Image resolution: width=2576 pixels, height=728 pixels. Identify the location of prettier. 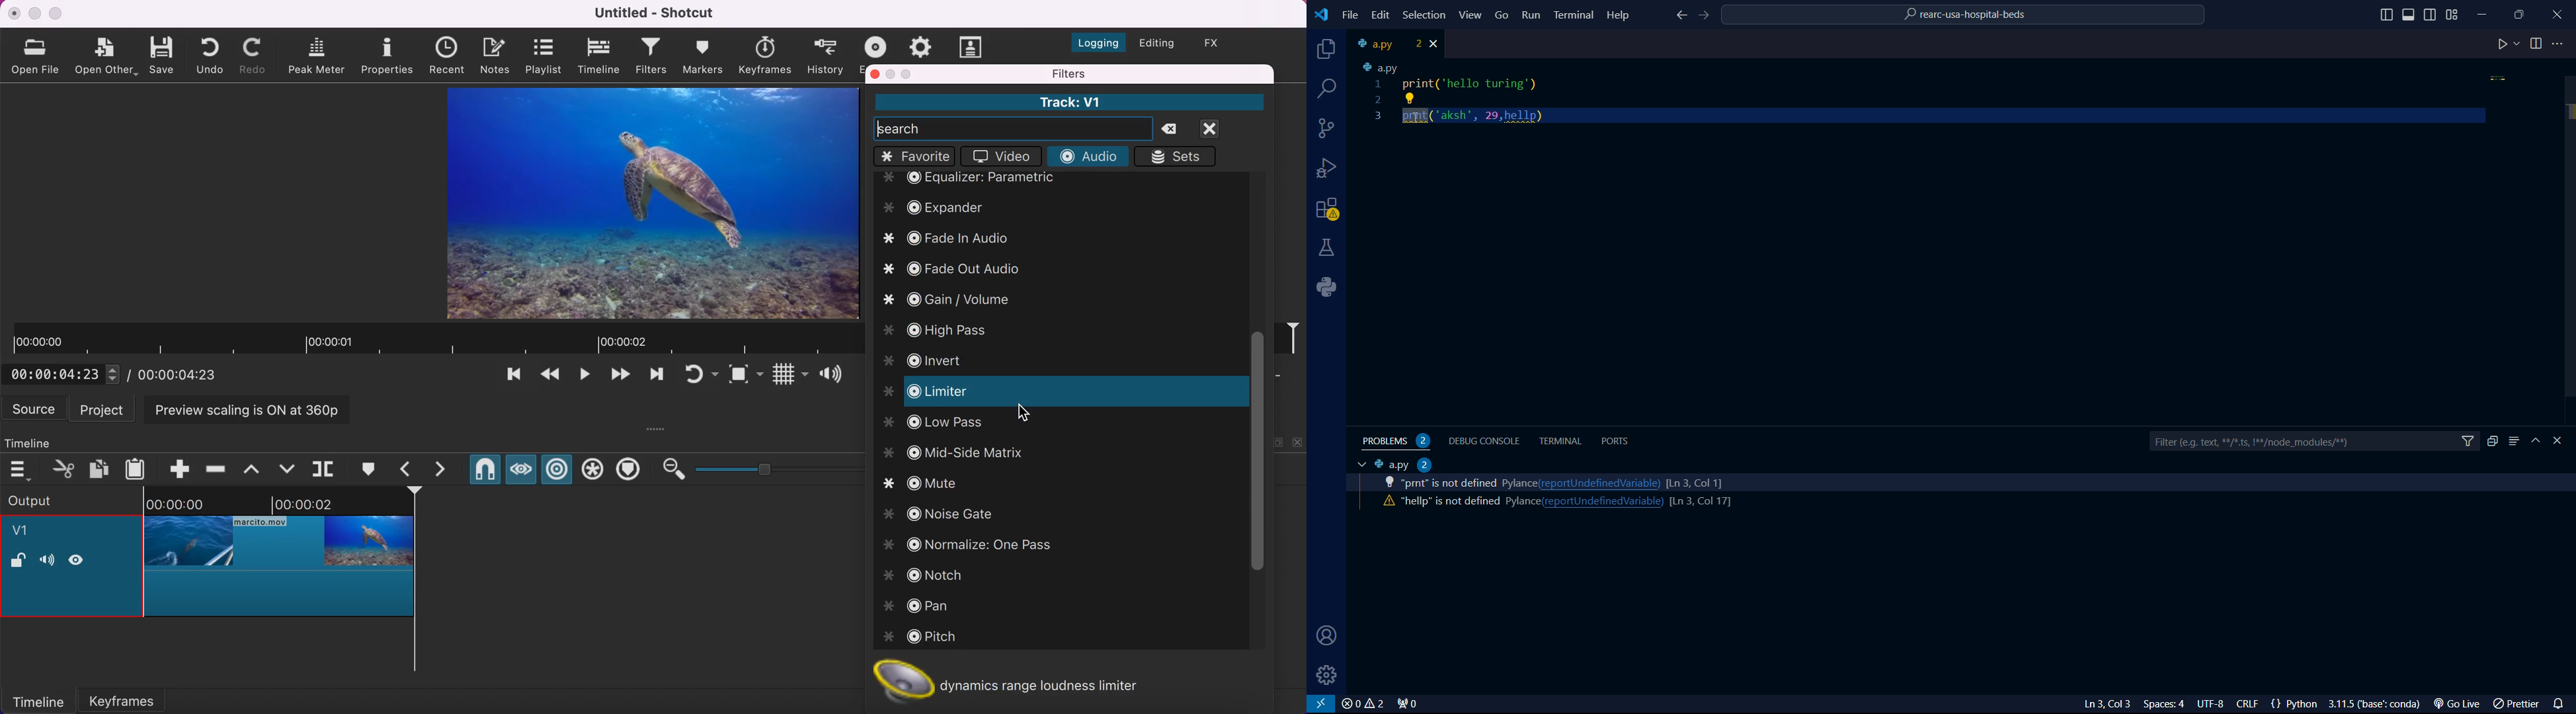
(2518, 705).